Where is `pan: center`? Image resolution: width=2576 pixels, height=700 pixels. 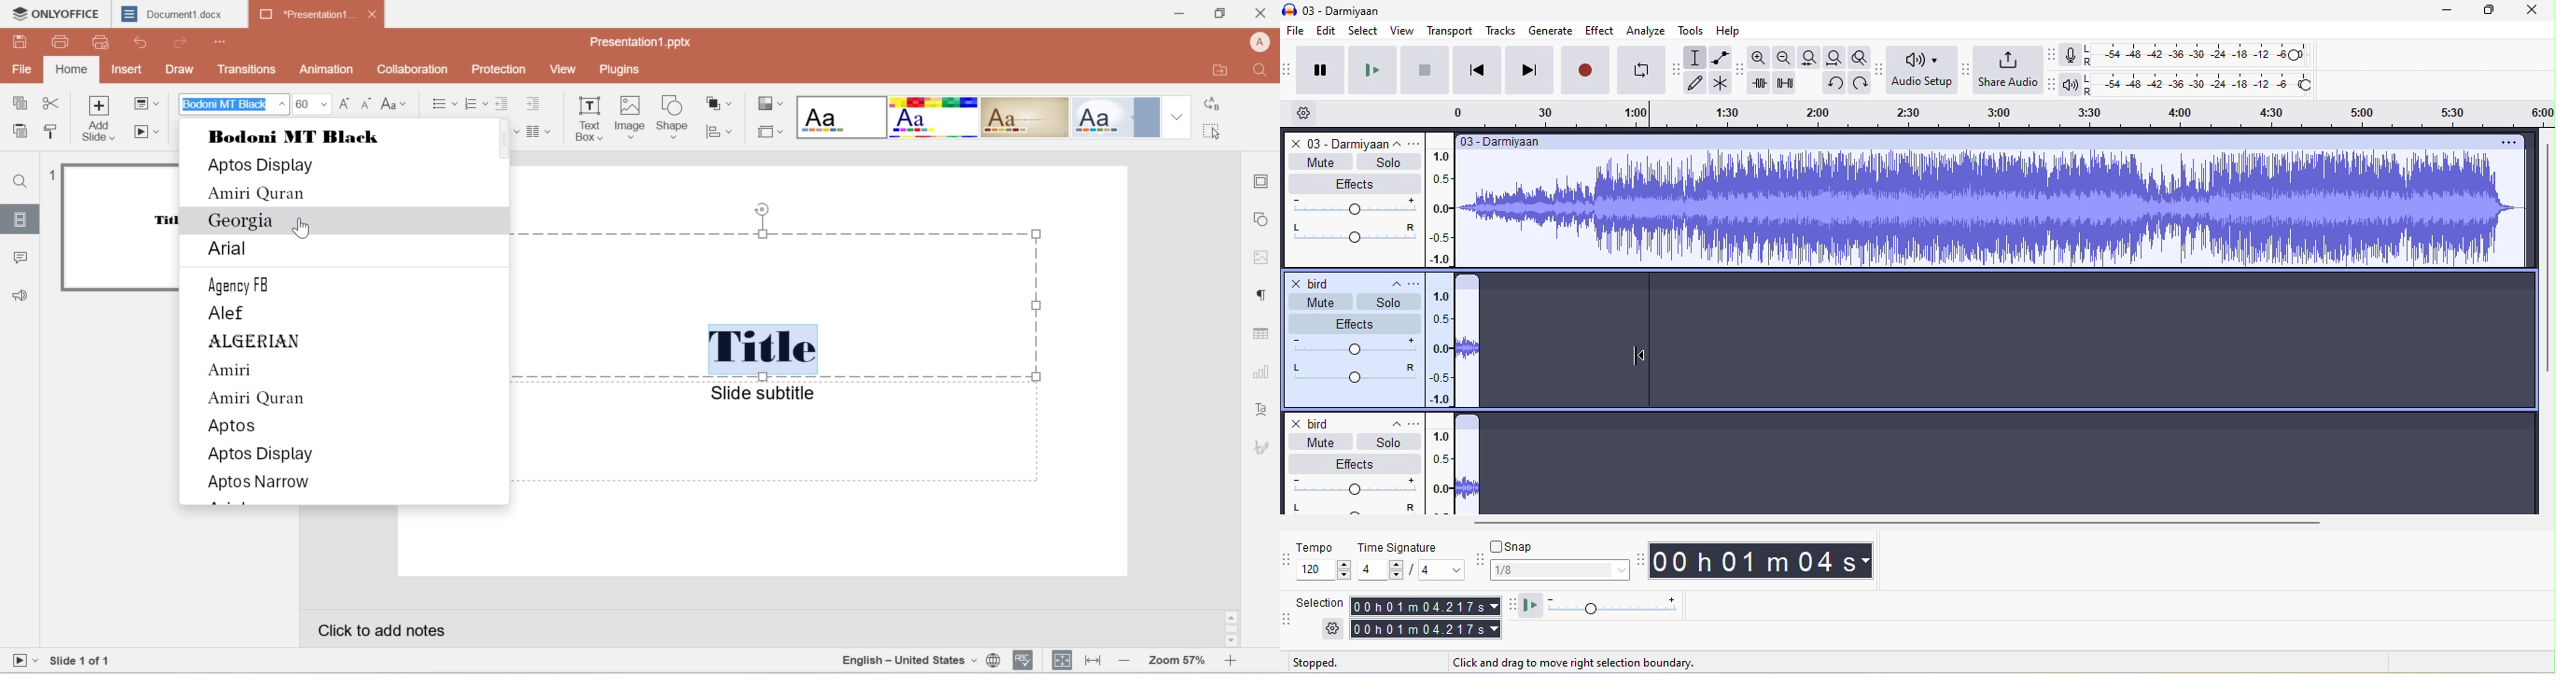 pan: center is located at coordinates (1353, 234).